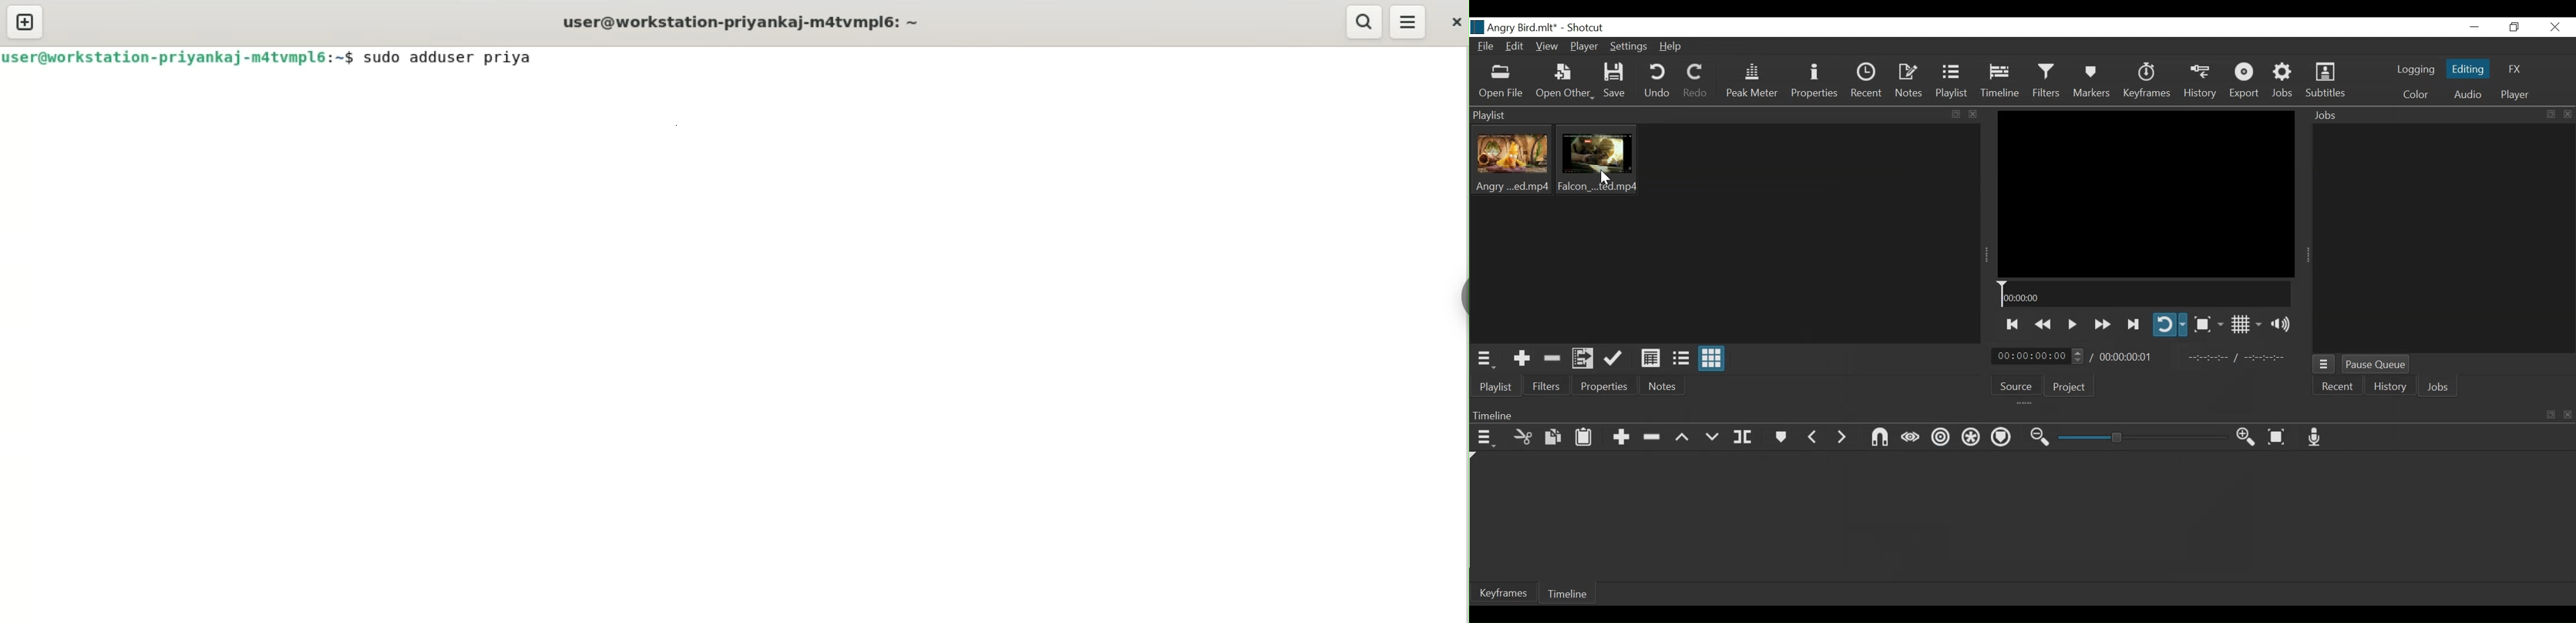 The height and width of the screenshot is (644, 2576). I want to click on Clip, so click(1512, 161).